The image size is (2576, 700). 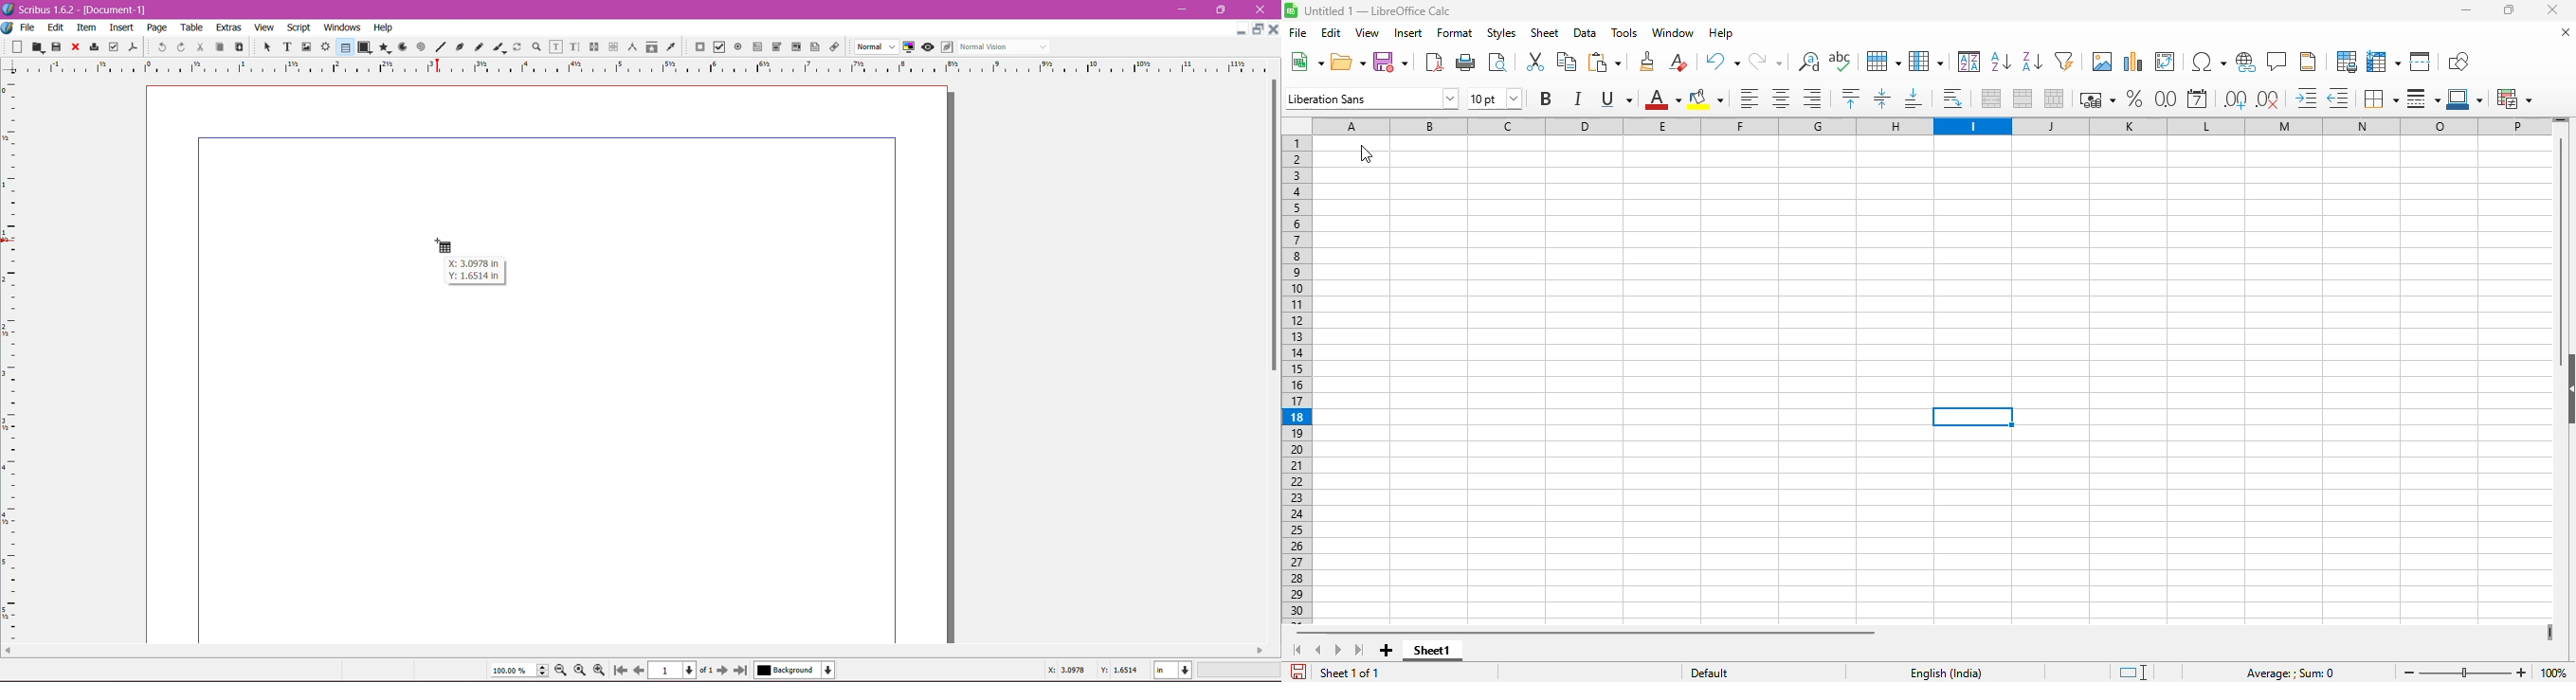 I want to click on font size, so click(x=1495, y=99).